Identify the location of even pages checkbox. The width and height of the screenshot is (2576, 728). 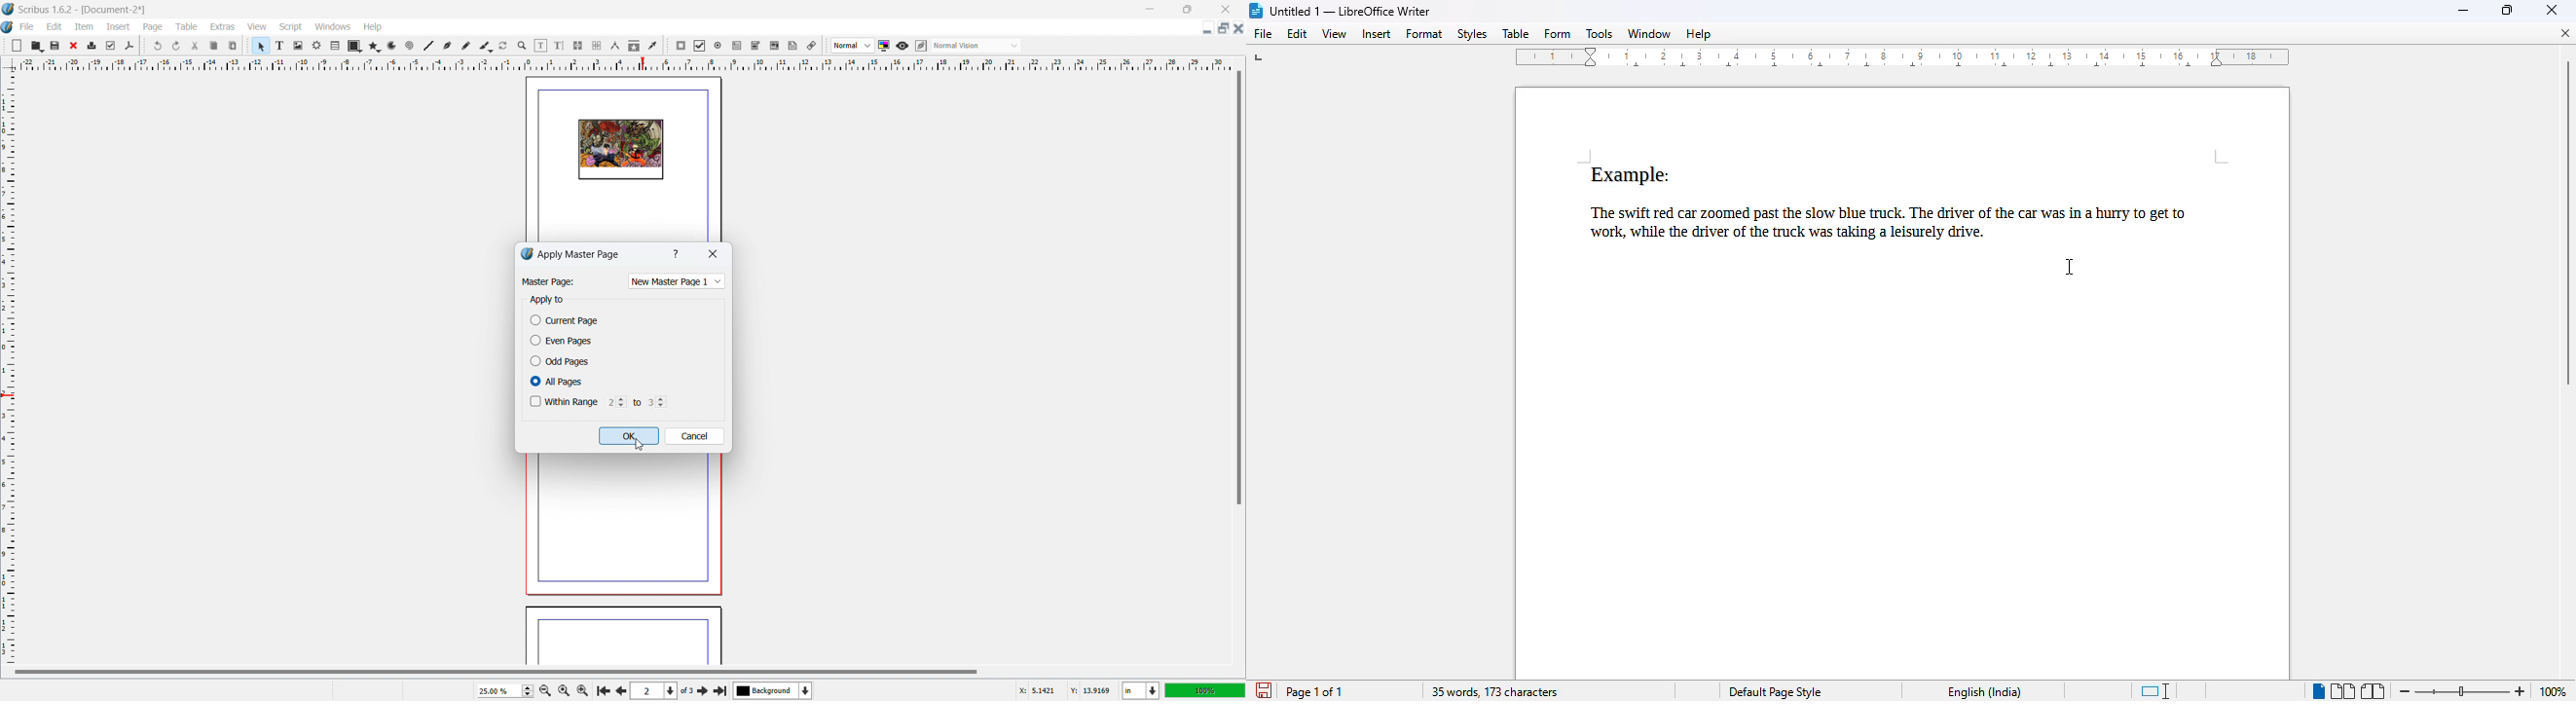
(561, 340).